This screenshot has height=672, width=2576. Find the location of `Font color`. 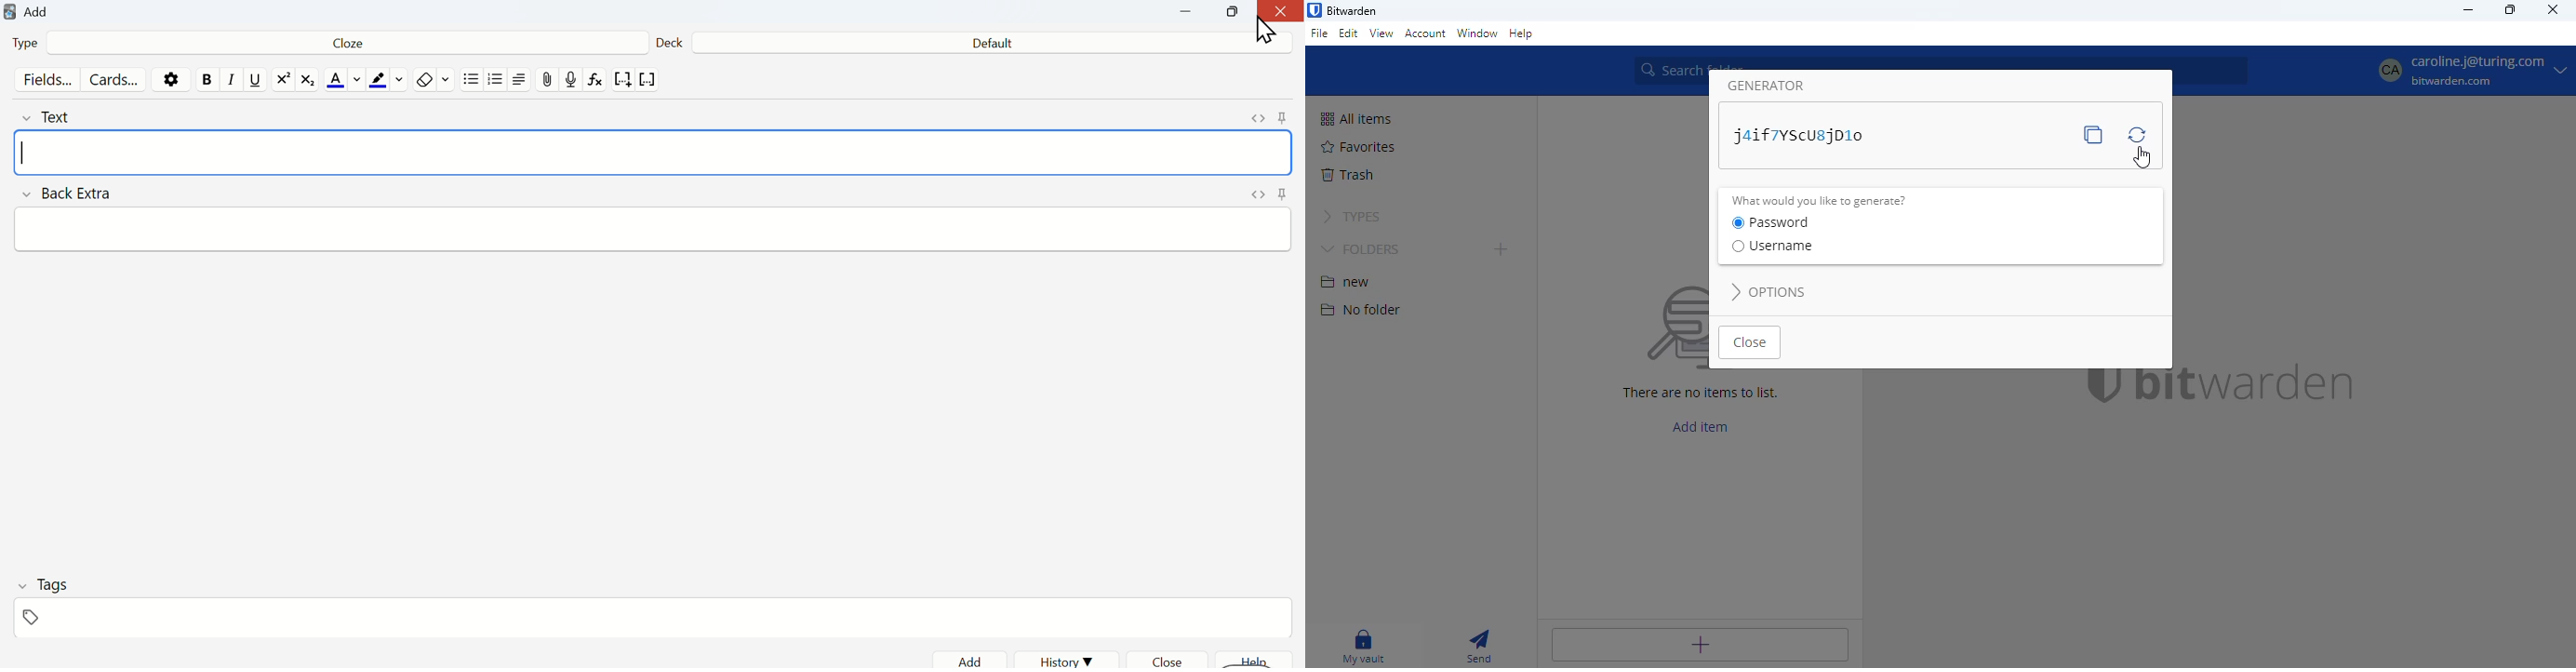

Font color is located at coordinates (341, 81).